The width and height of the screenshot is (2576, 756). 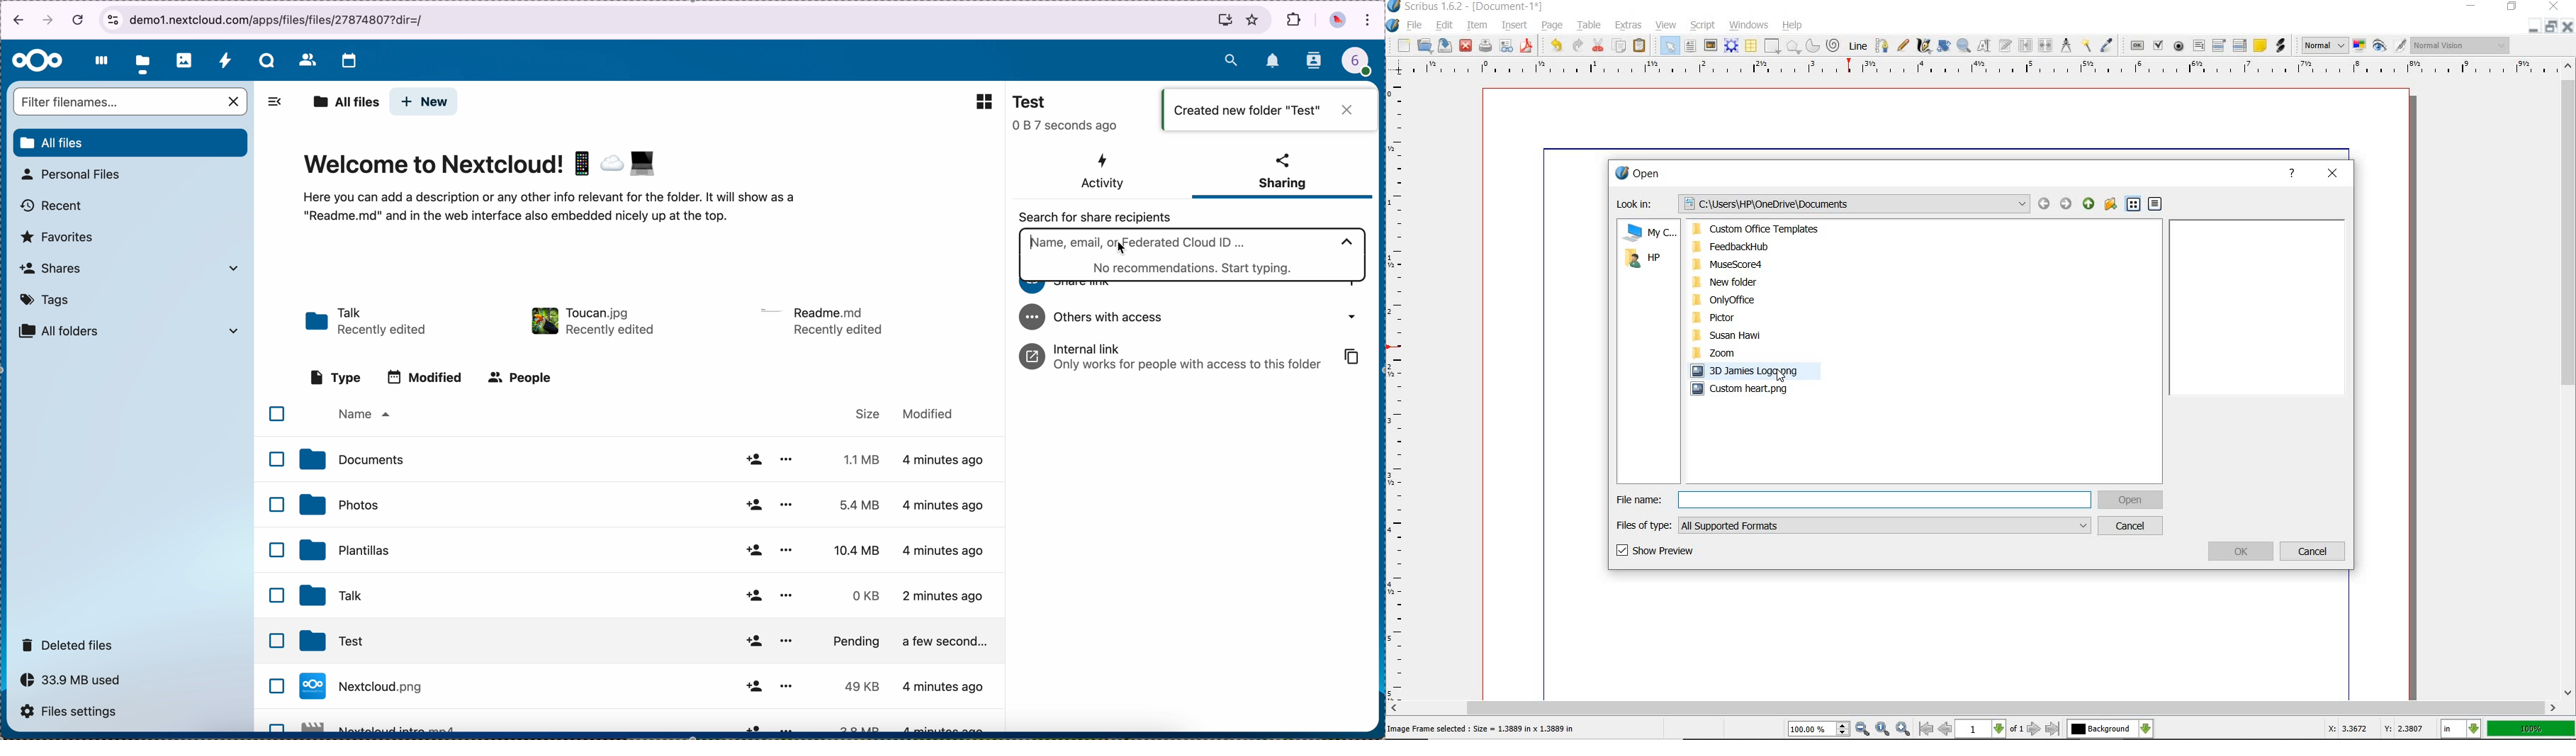 What do you see at coordinates (1858, 45) in the screenshot?
I see `line` at bounding box center [1858, 45].